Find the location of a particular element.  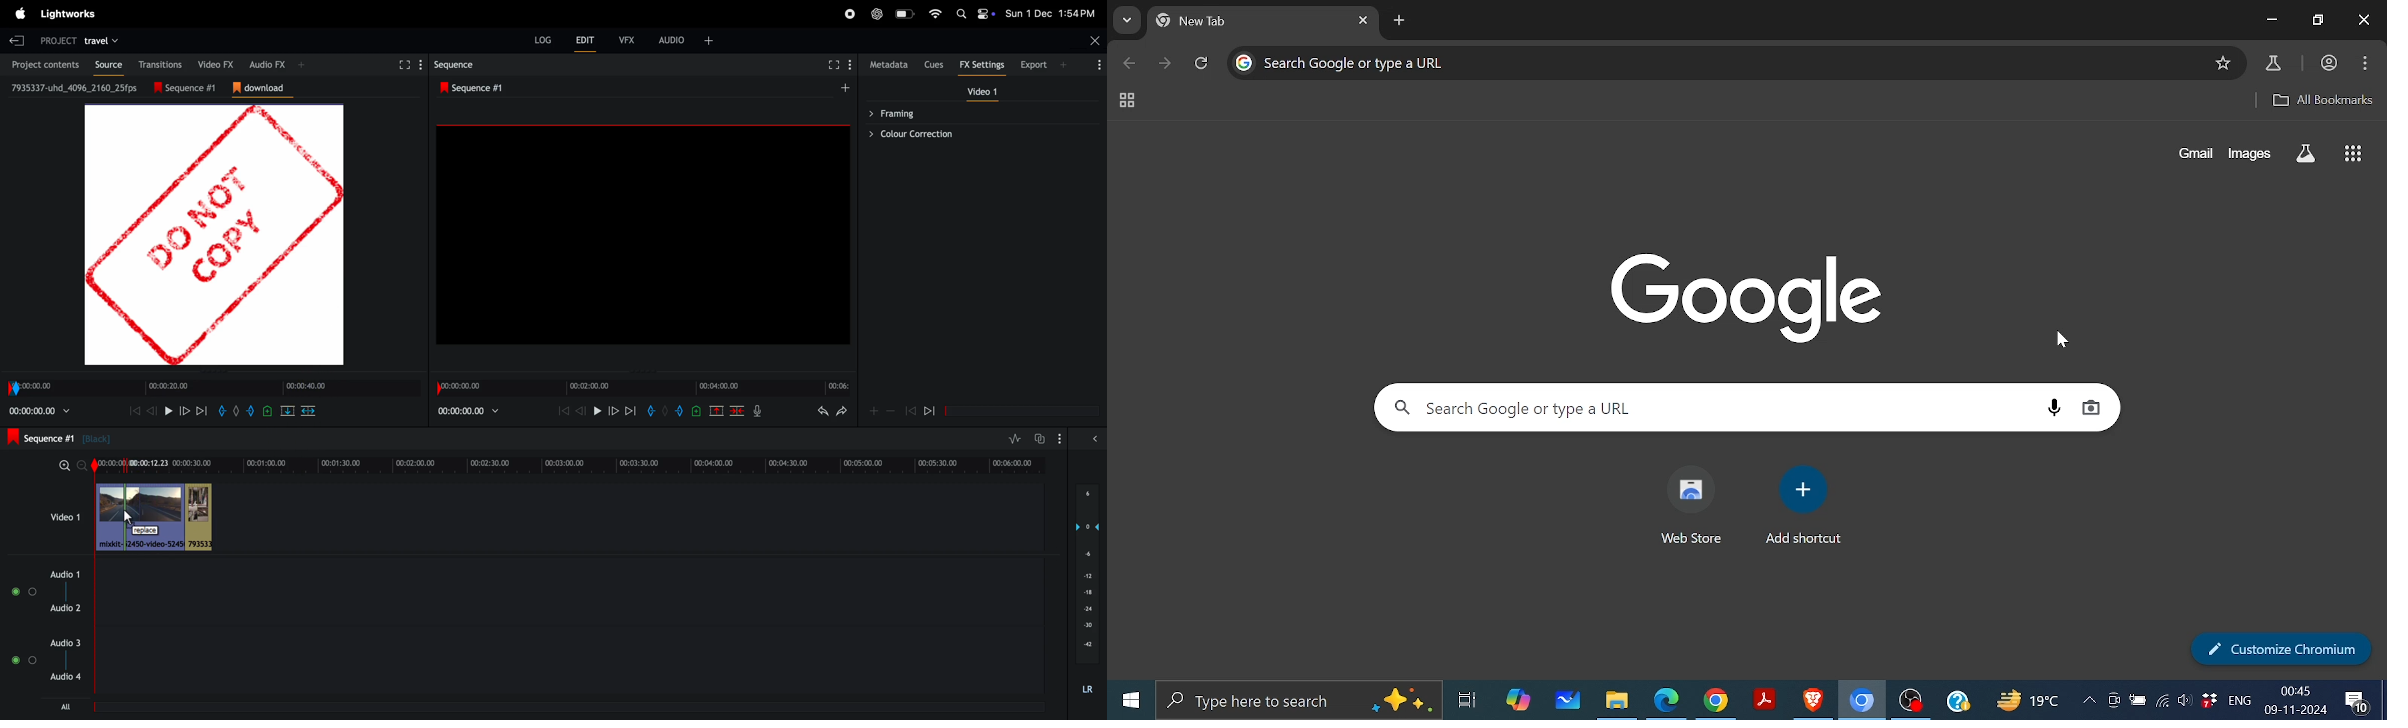

rewind is located at coordinates (929, 410).